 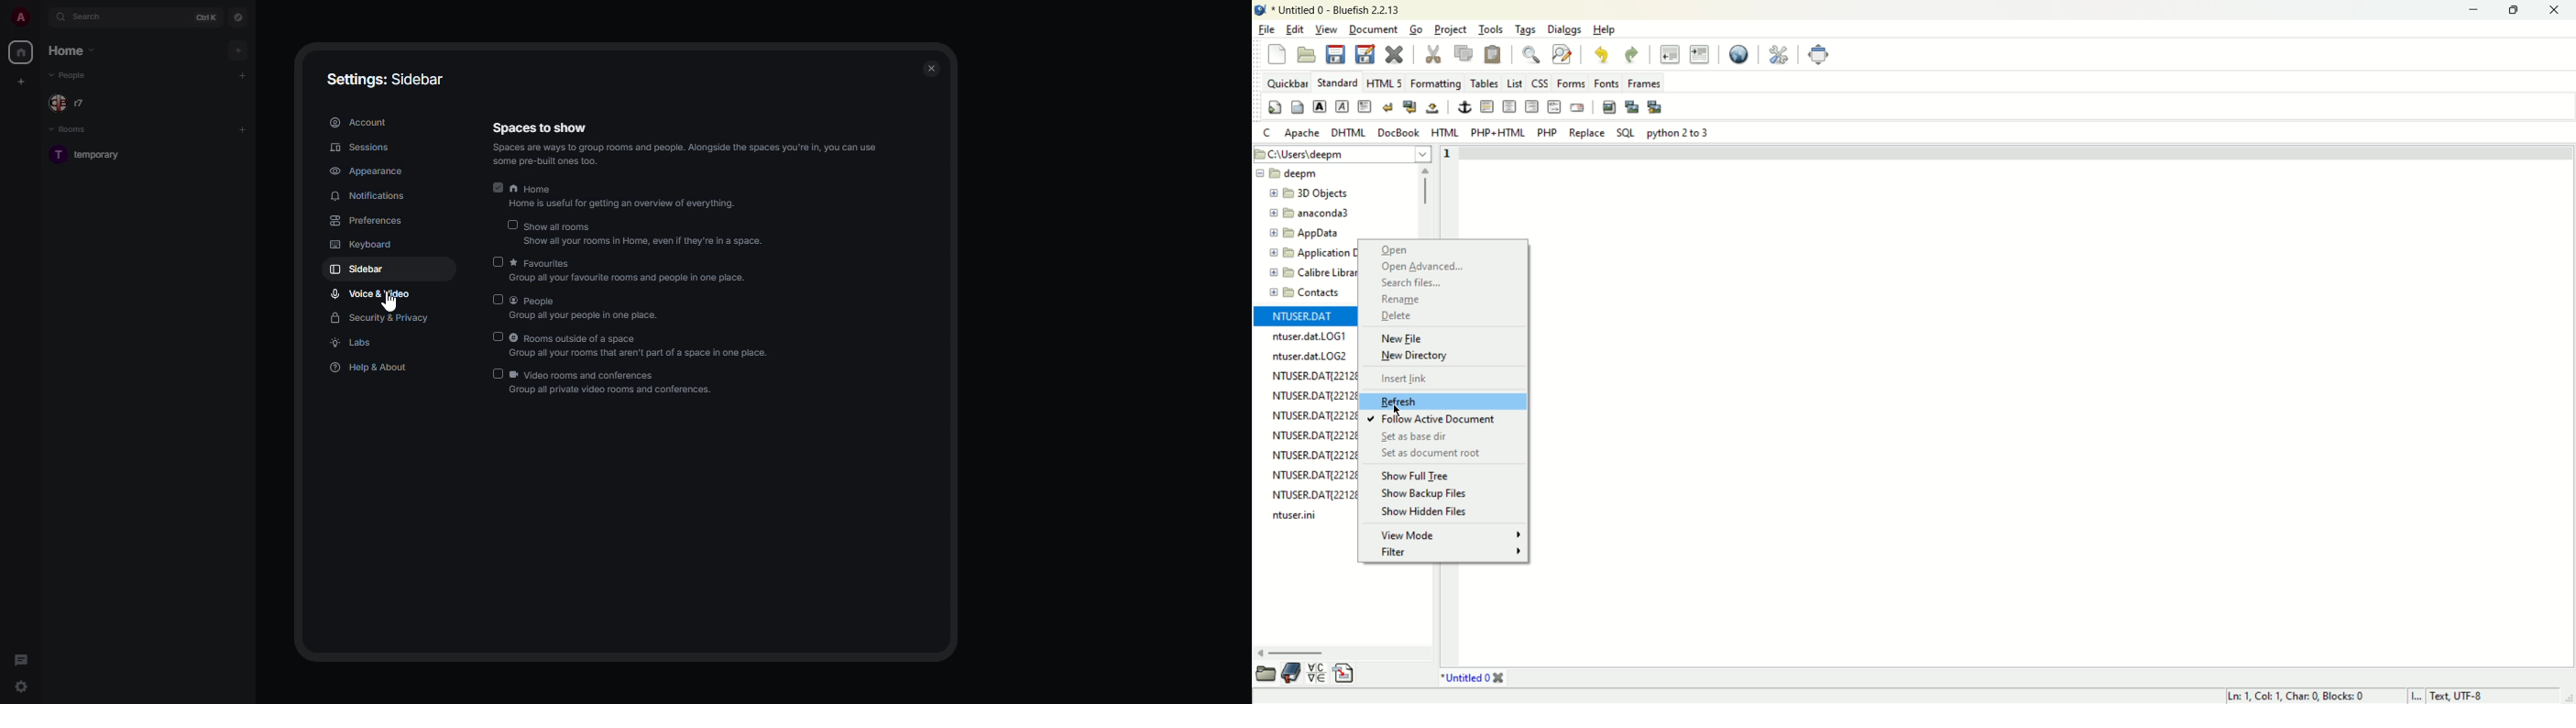 What do you see at coordinates (1315, 473) in the screenshot?
I see `NTUSER.DATI22128aa30-2361-11ee-¢` at bounding box center [1315, 473].